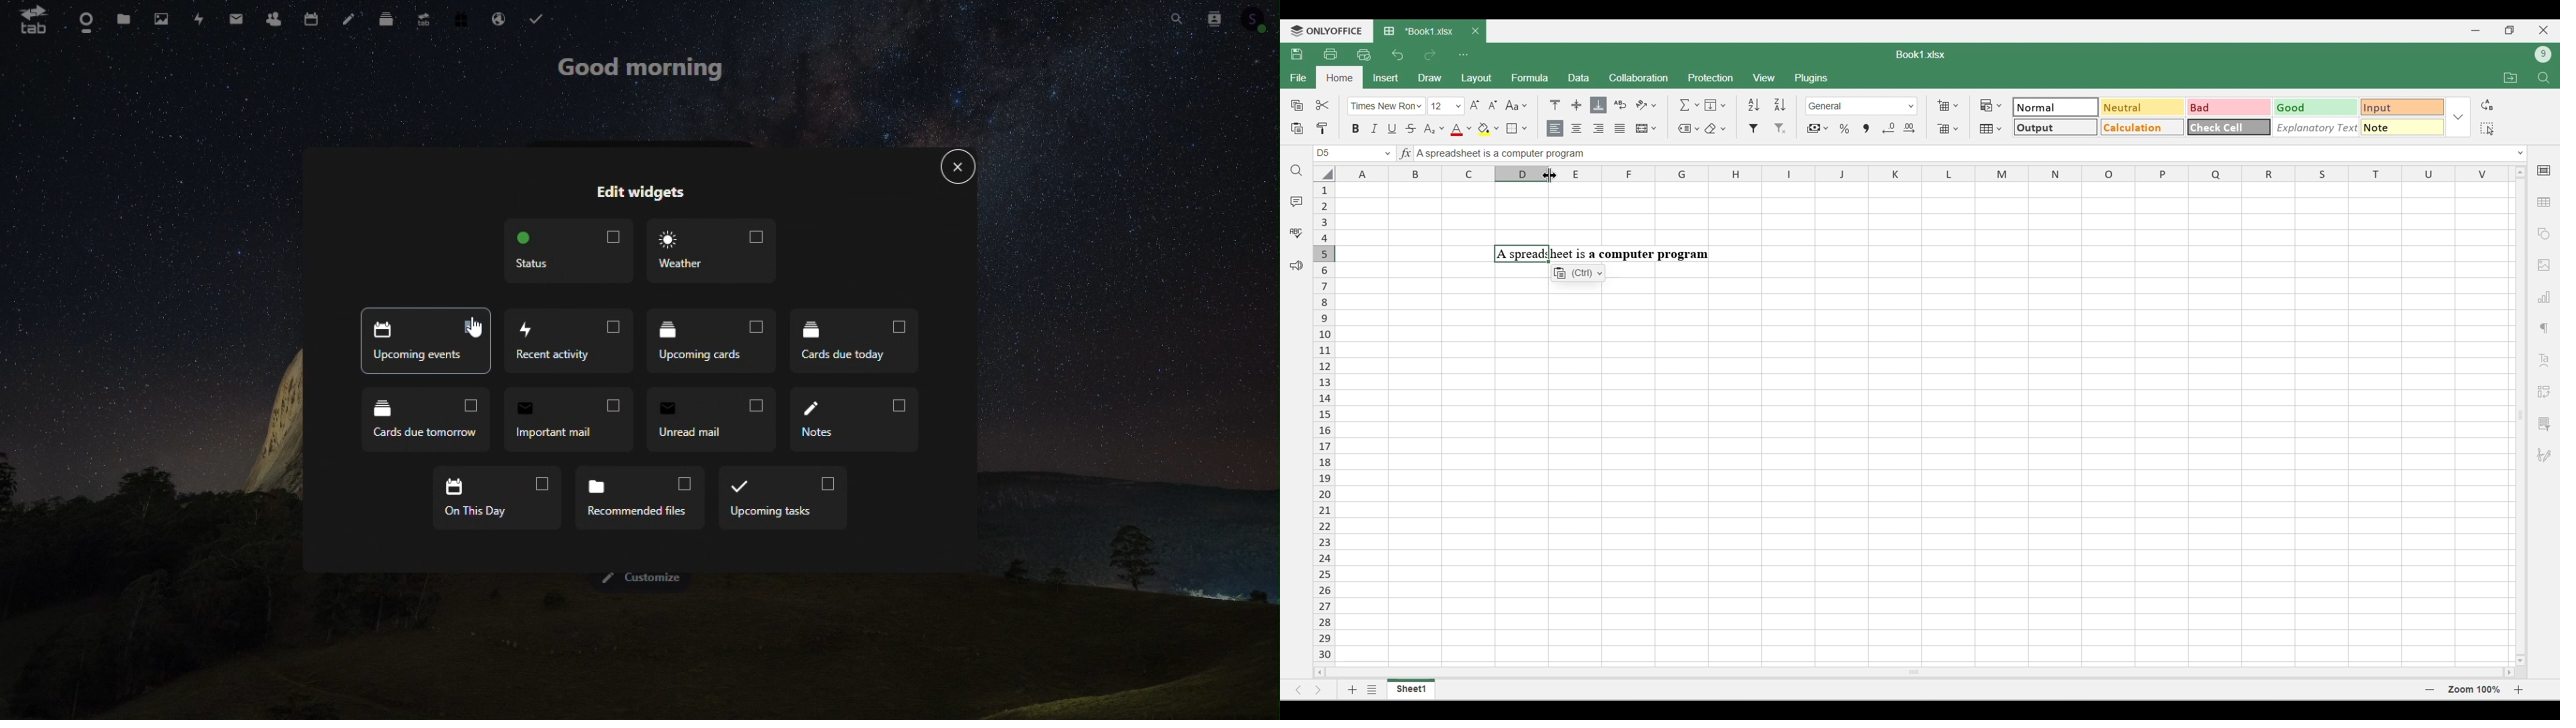  What do you see at coordinates (1298, 77) in the screenshot?
I see `File menu` at bounding box center [1298, 77].